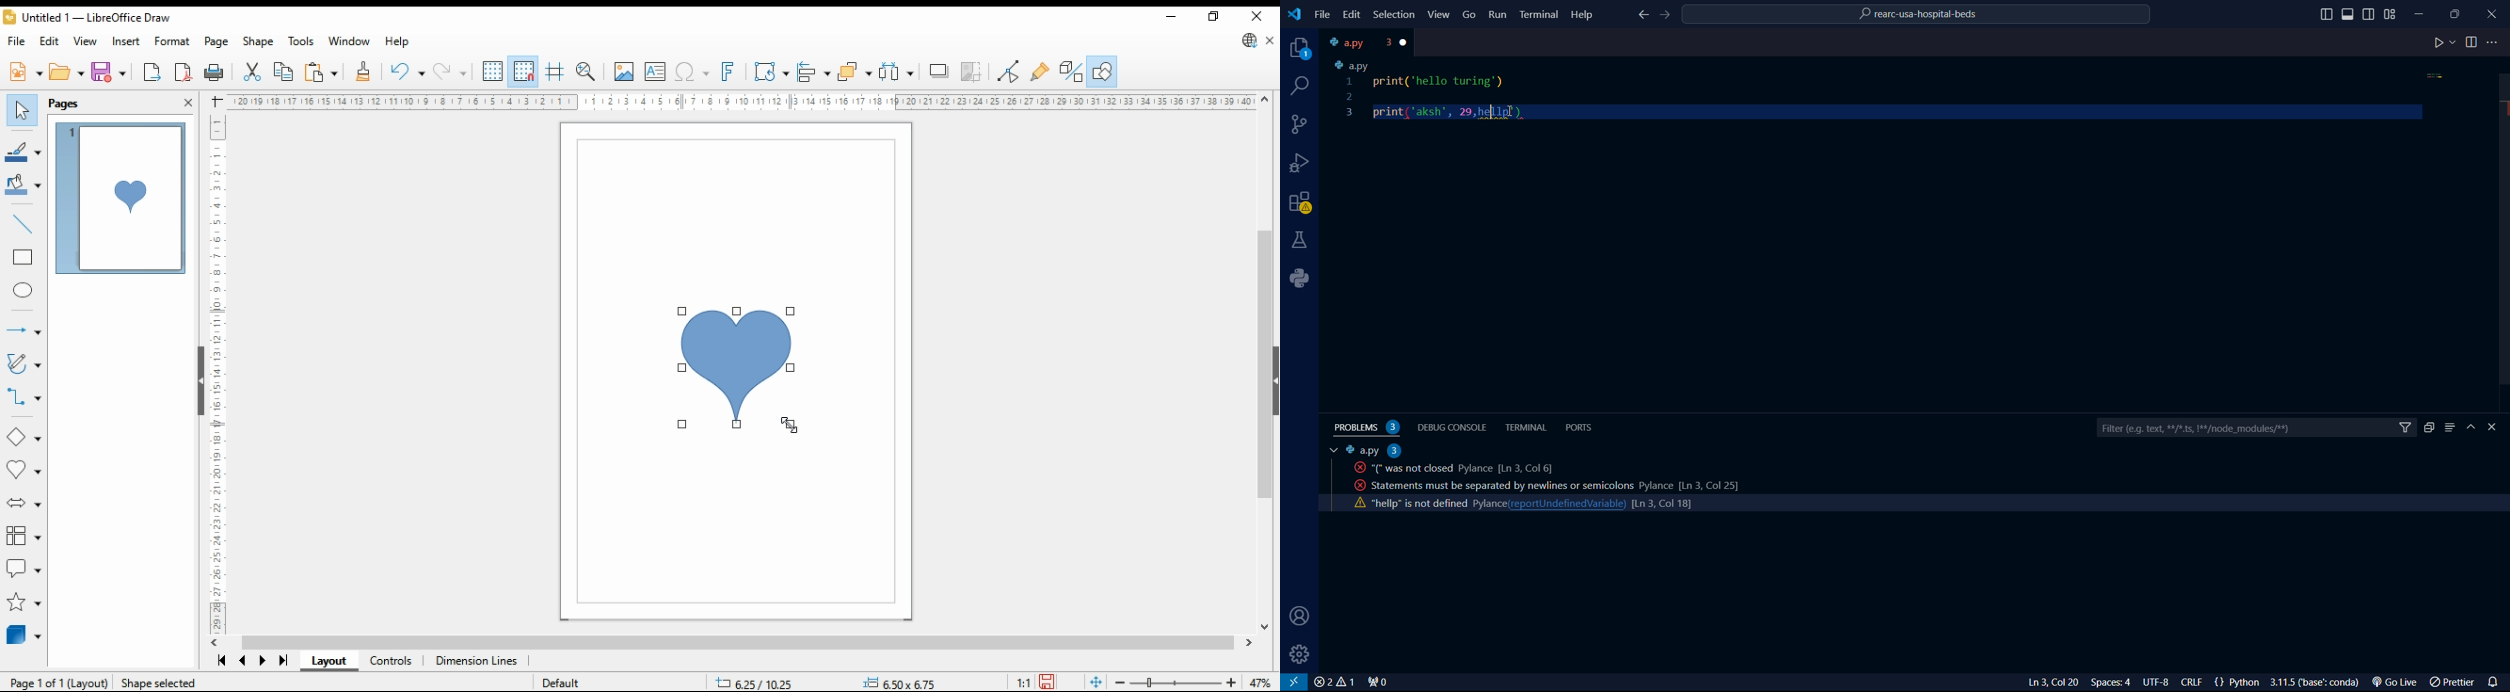 The width and height of the screenshot is (2520, 700). Describe the element at coordinates (2256, 429) in the screenshot. I see `filter bar` at that location.